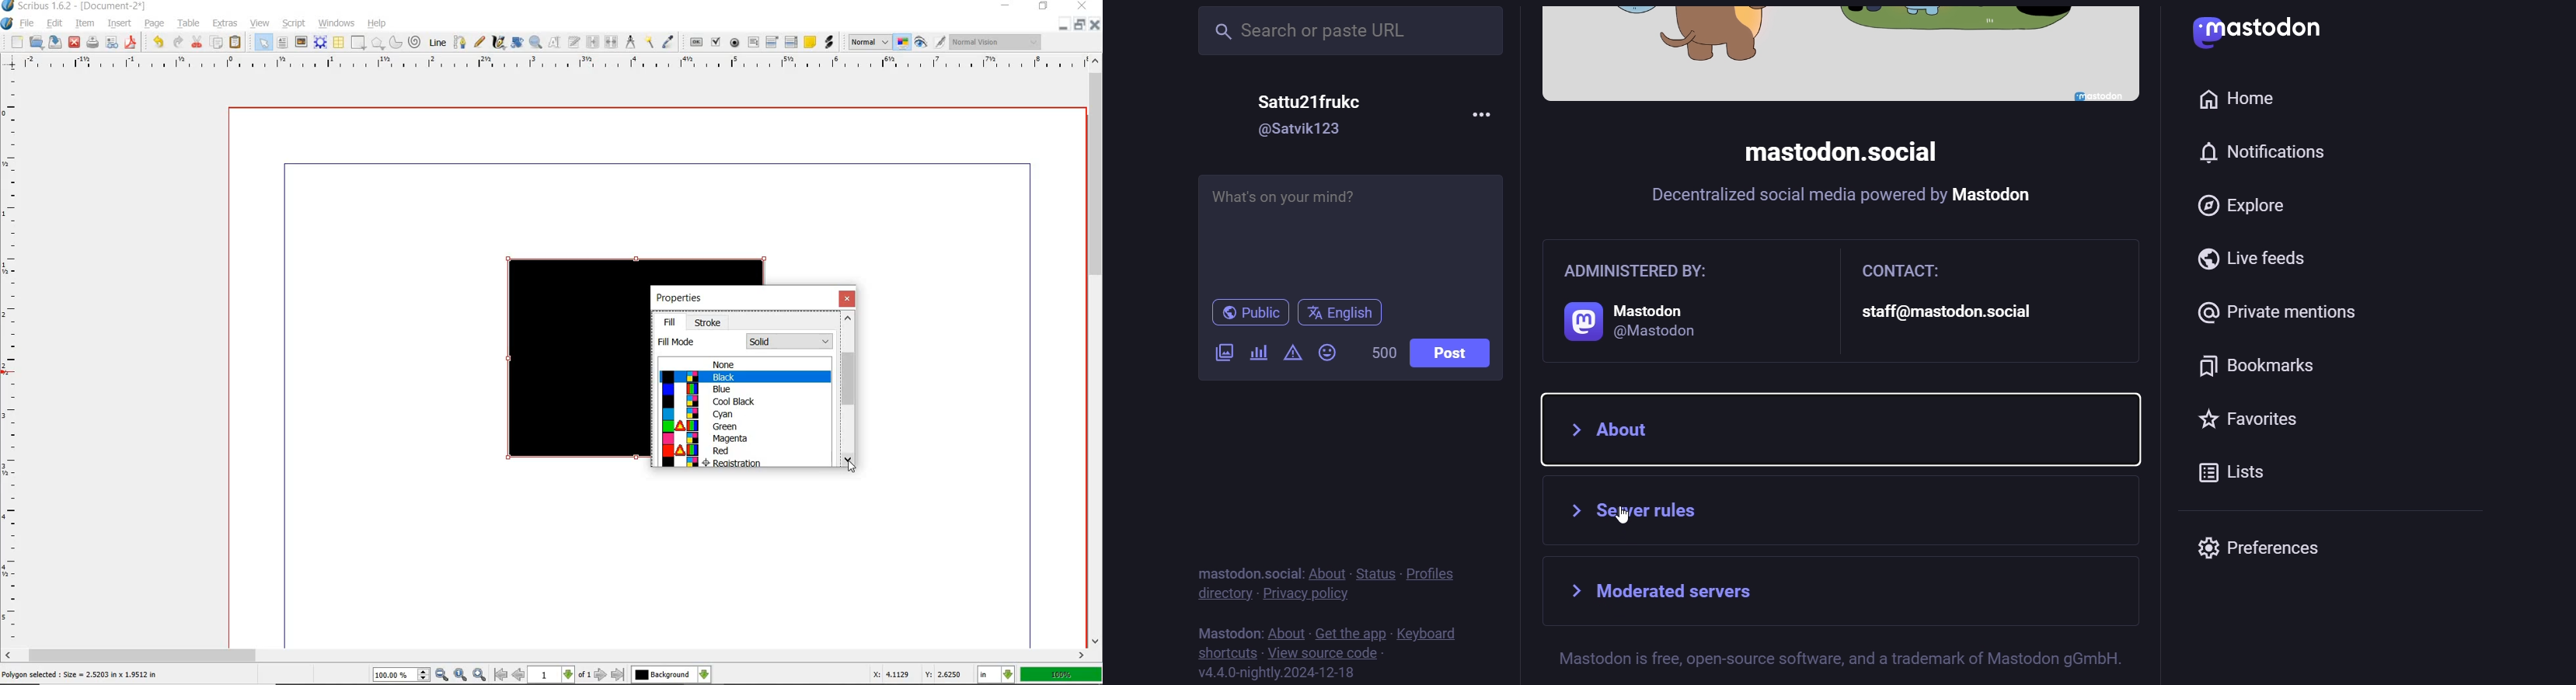  Describe the element at coordinates (284, 42) in the screenshot. I see `text frame` at that location.